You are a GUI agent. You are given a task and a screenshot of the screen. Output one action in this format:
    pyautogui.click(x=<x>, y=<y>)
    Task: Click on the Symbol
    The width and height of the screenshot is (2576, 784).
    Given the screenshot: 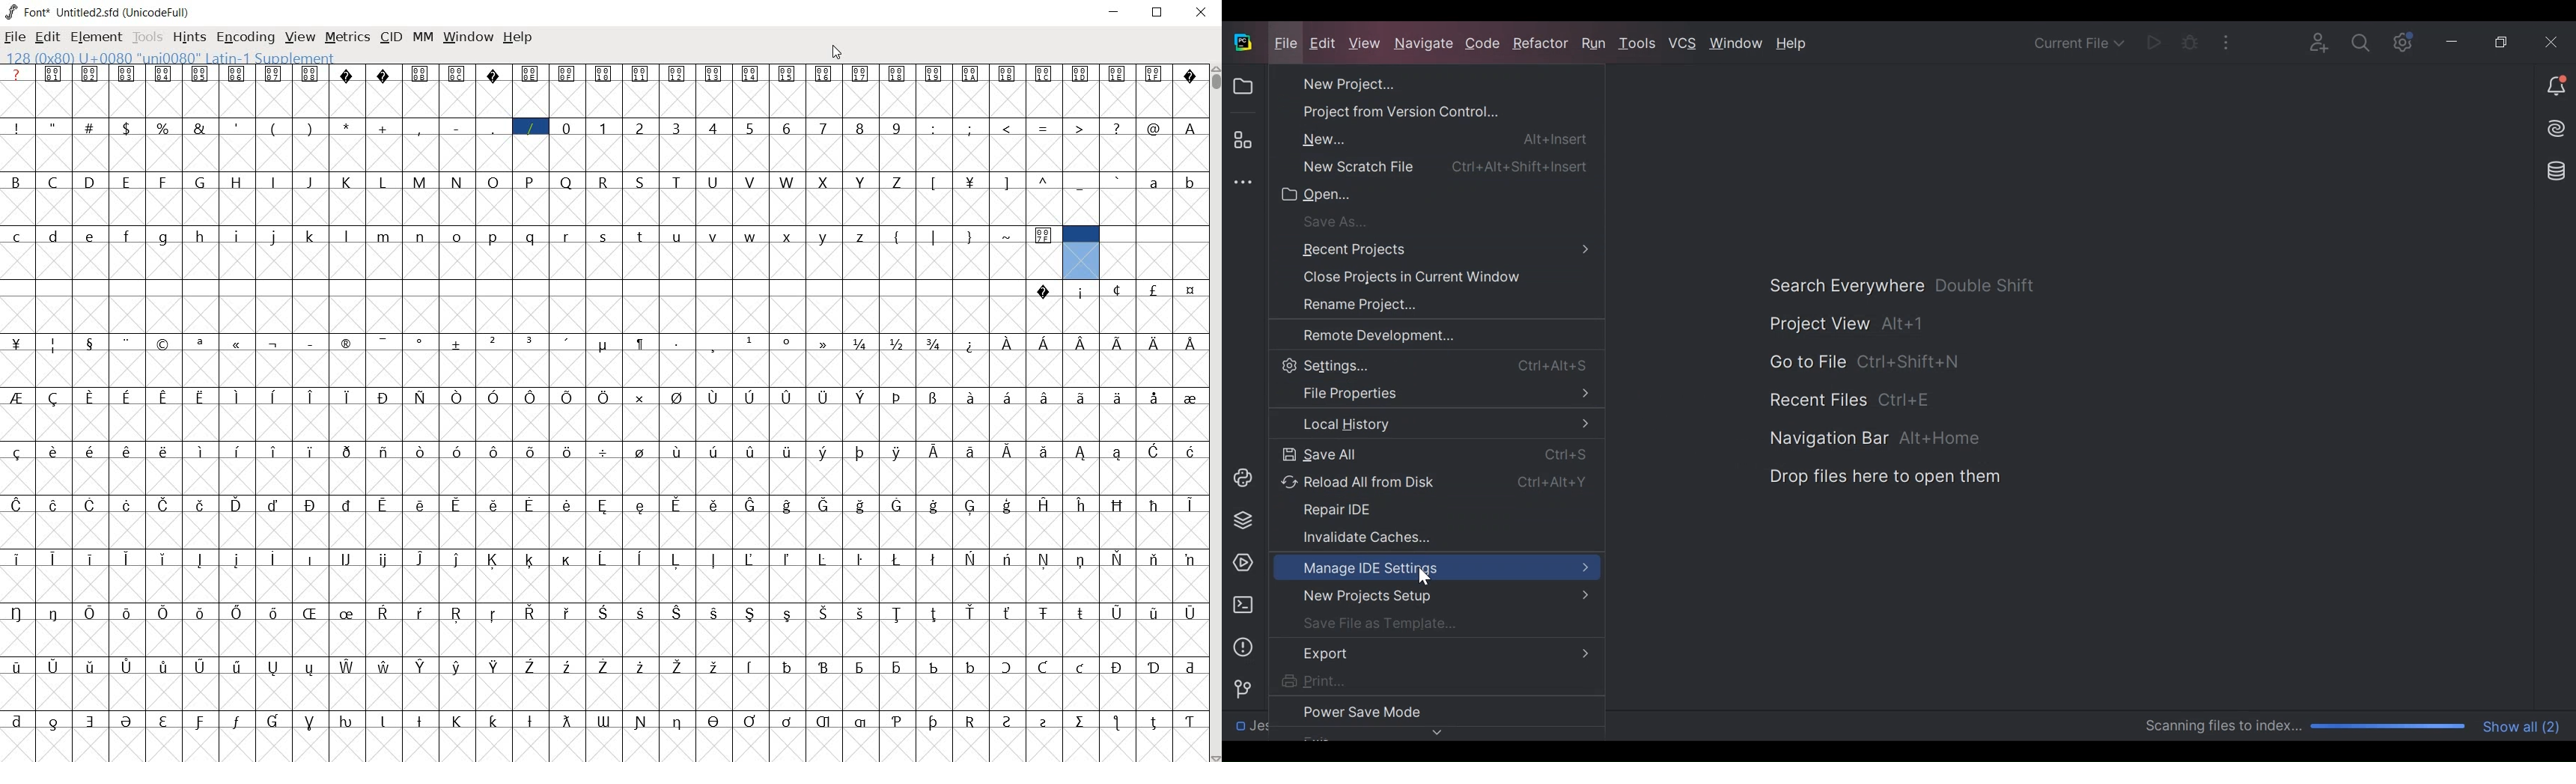 What is the action you would take?
    pyautogui.click(x=128, y=720)
    